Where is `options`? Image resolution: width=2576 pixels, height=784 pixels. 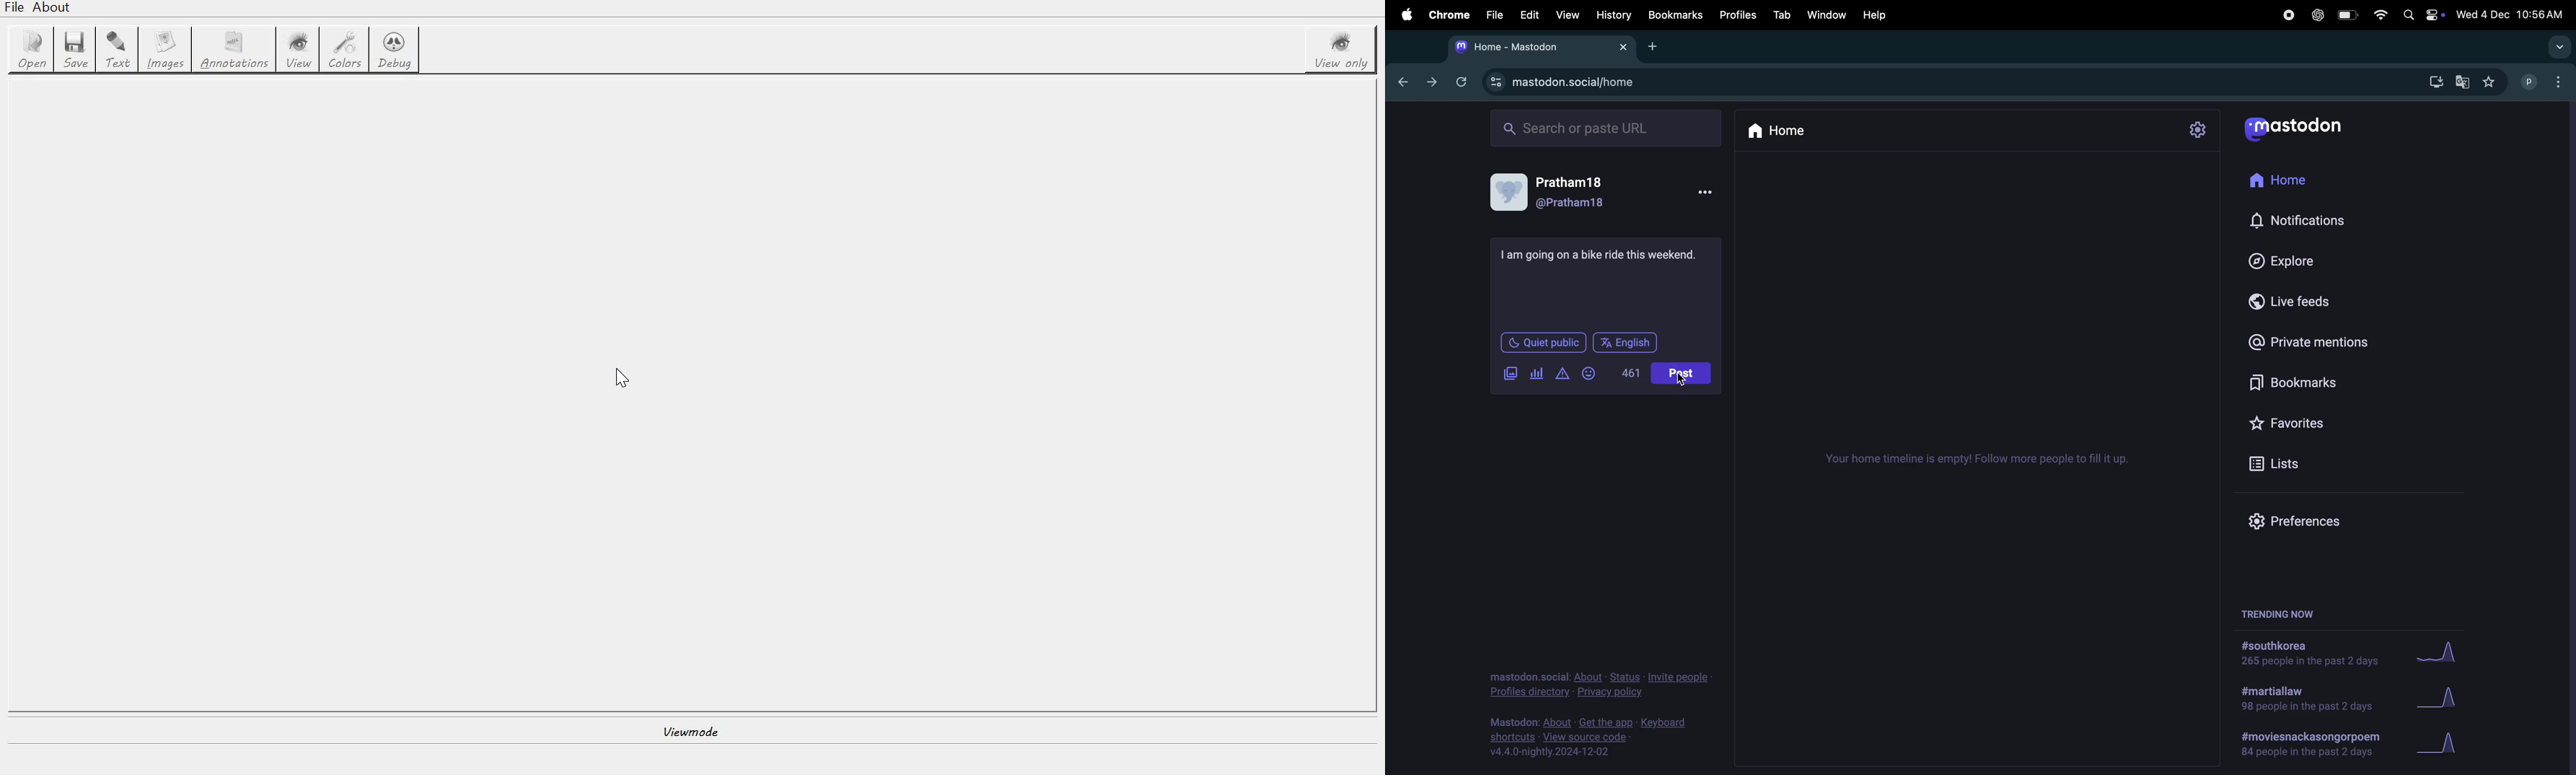
options is located at coordinates (1706, 191).